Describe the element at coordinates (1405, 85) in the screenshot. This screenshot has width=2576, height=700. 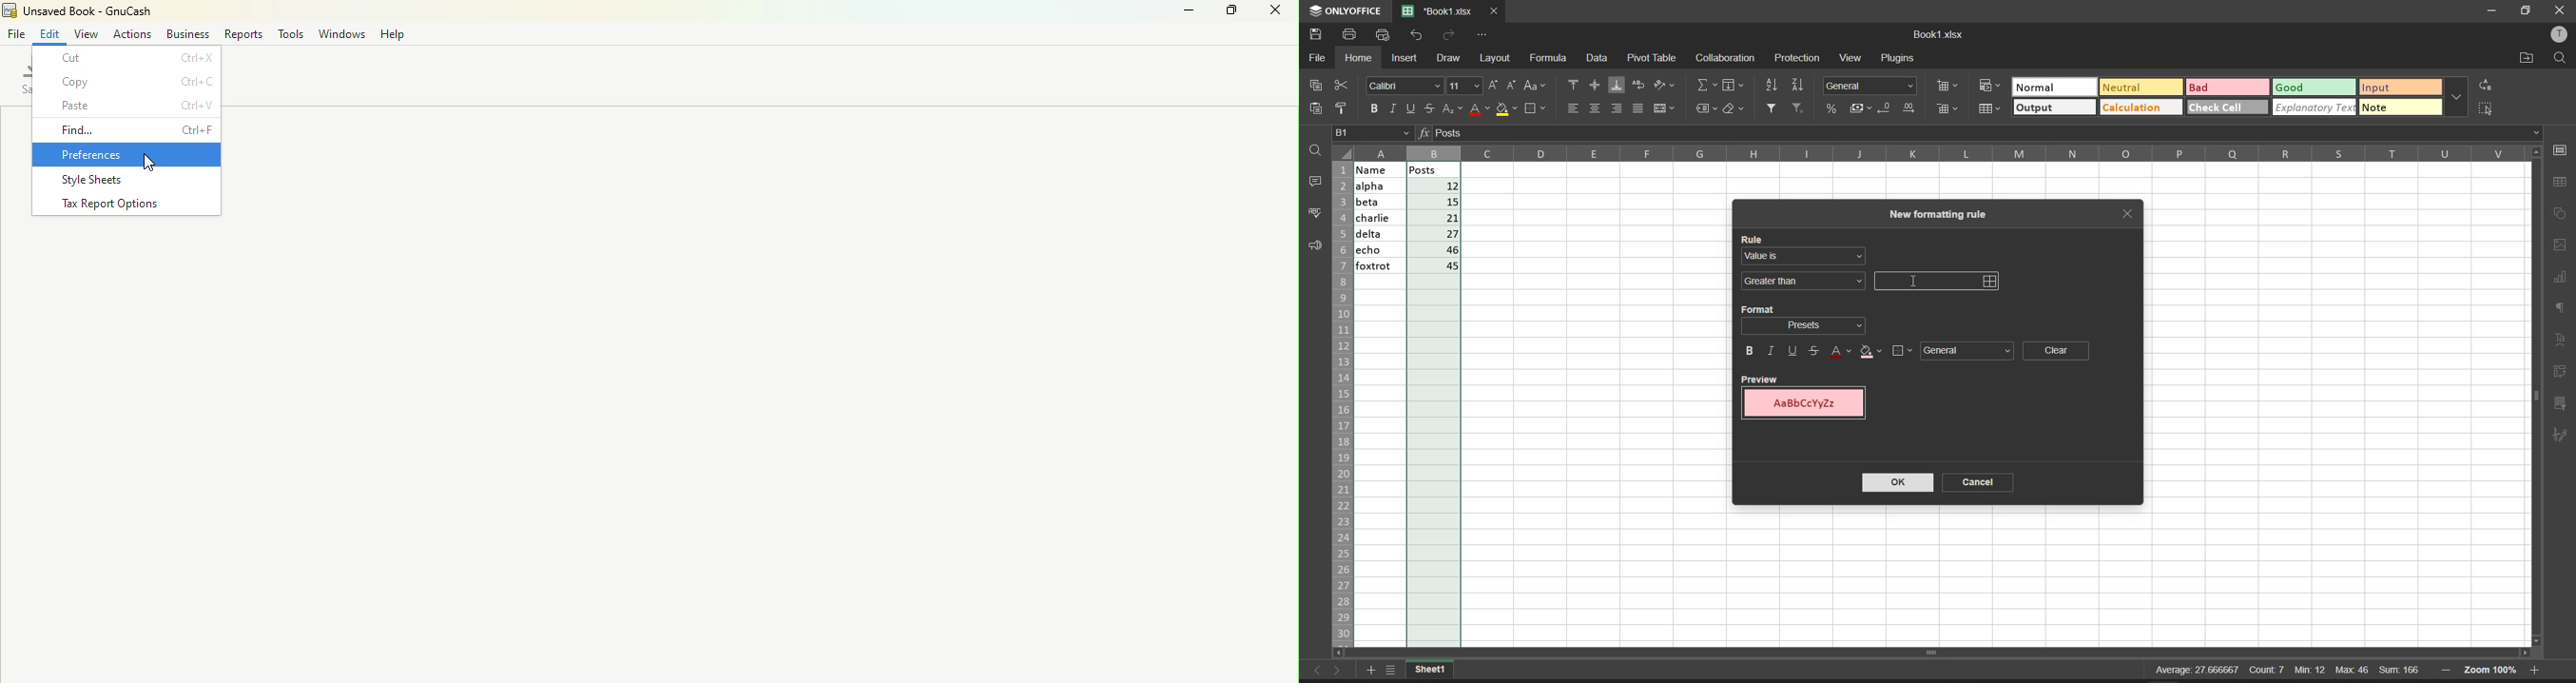
I see `font` at that location.